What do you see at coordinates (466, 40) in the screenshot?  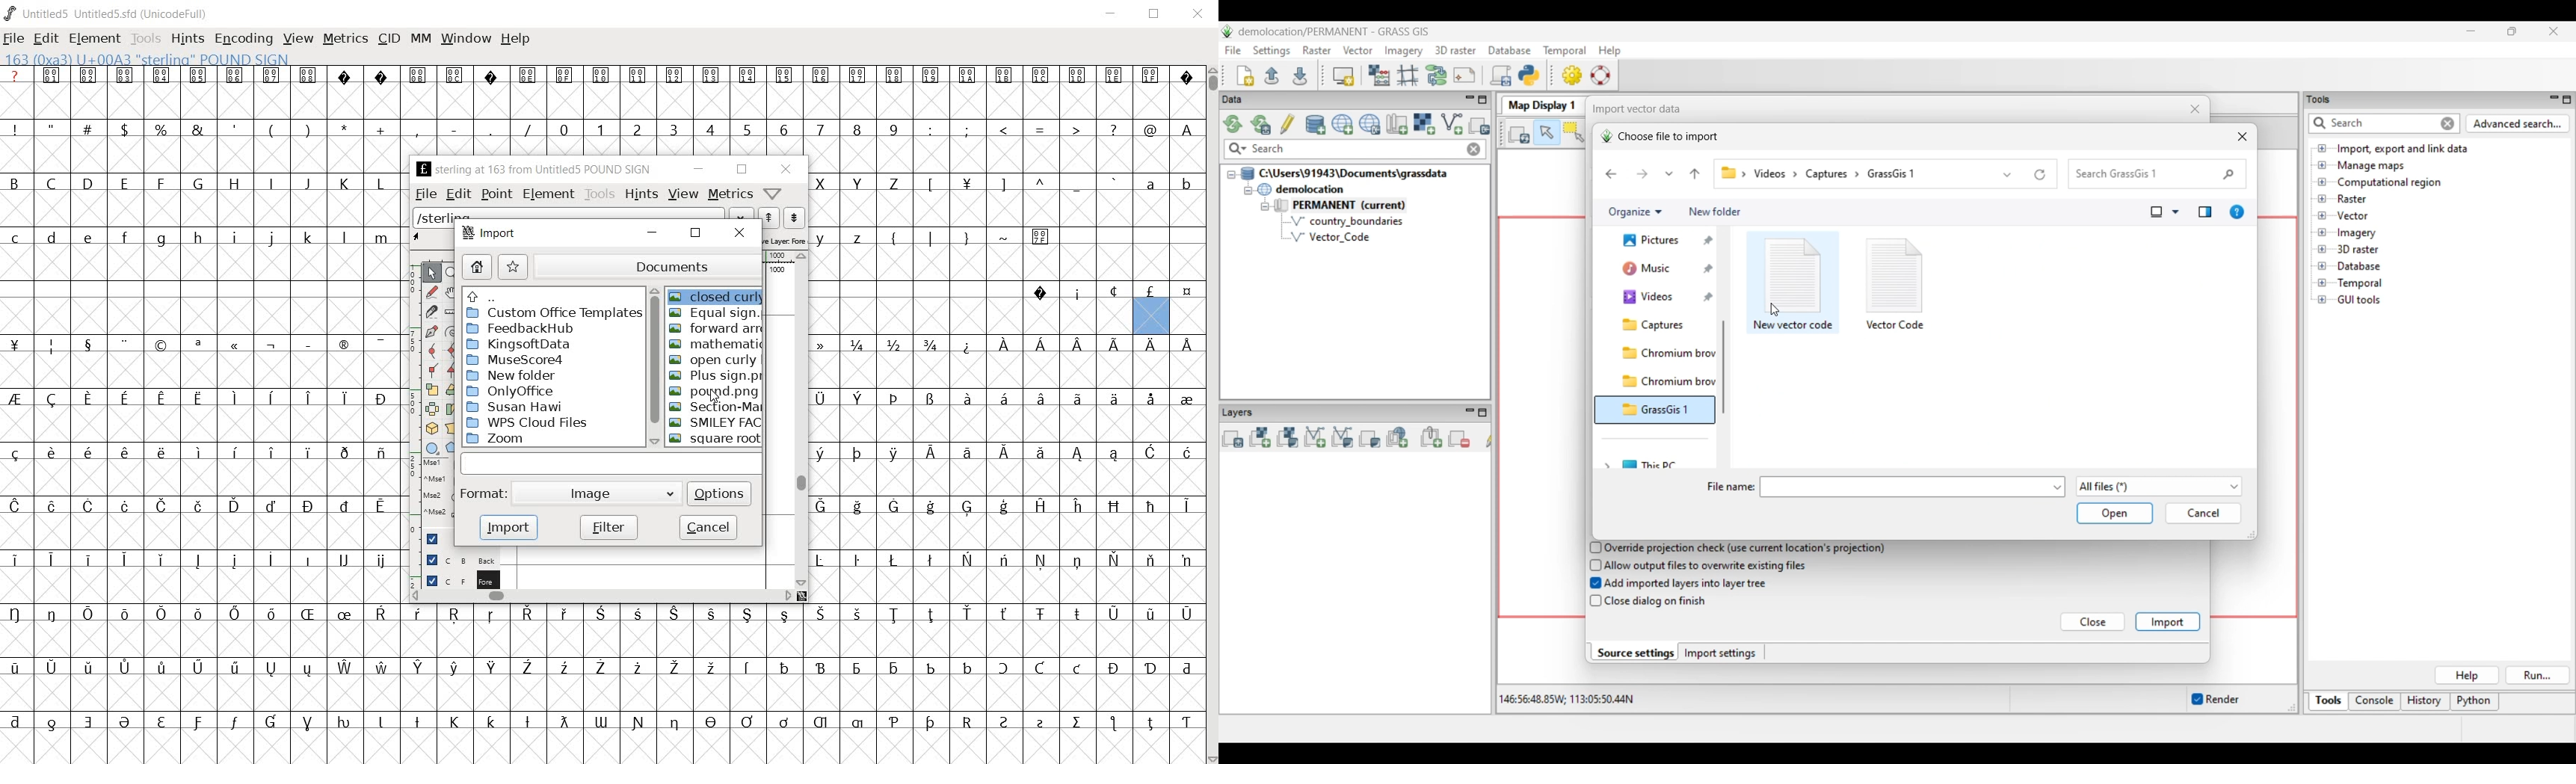 I see `WINDOW` at bounding box center [466, 40].